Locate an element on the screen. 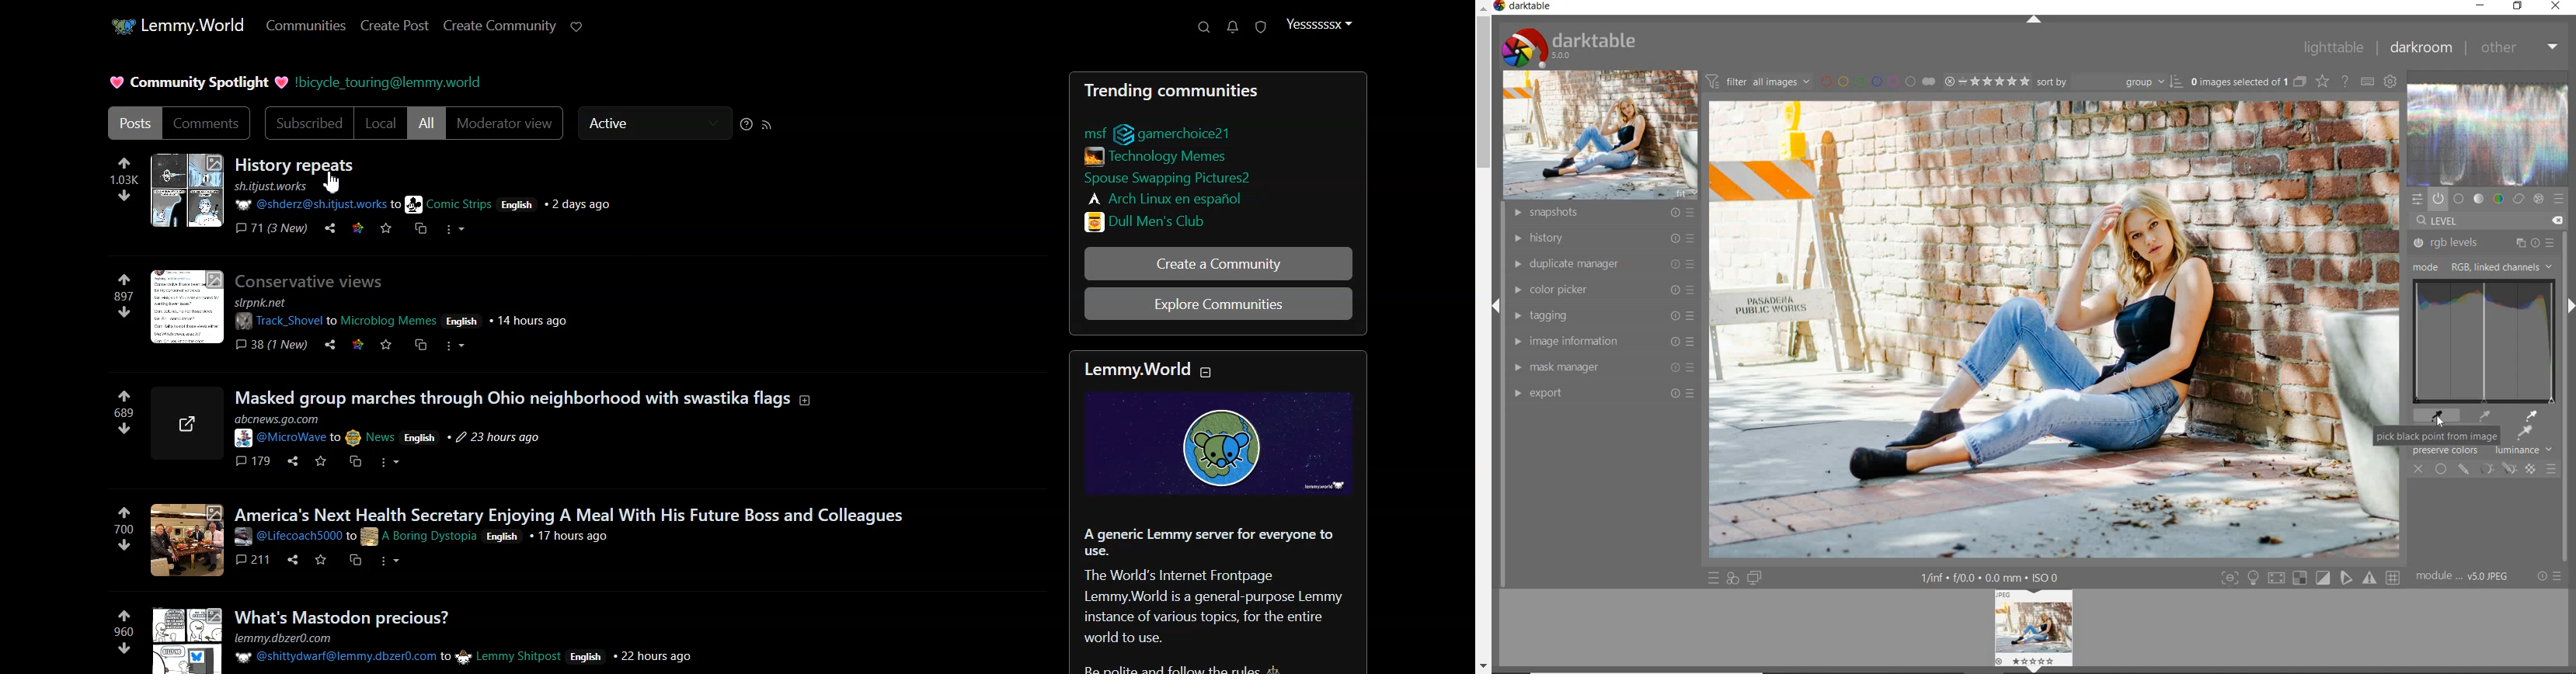  show global preferences is located at coordinates (2393, 82).